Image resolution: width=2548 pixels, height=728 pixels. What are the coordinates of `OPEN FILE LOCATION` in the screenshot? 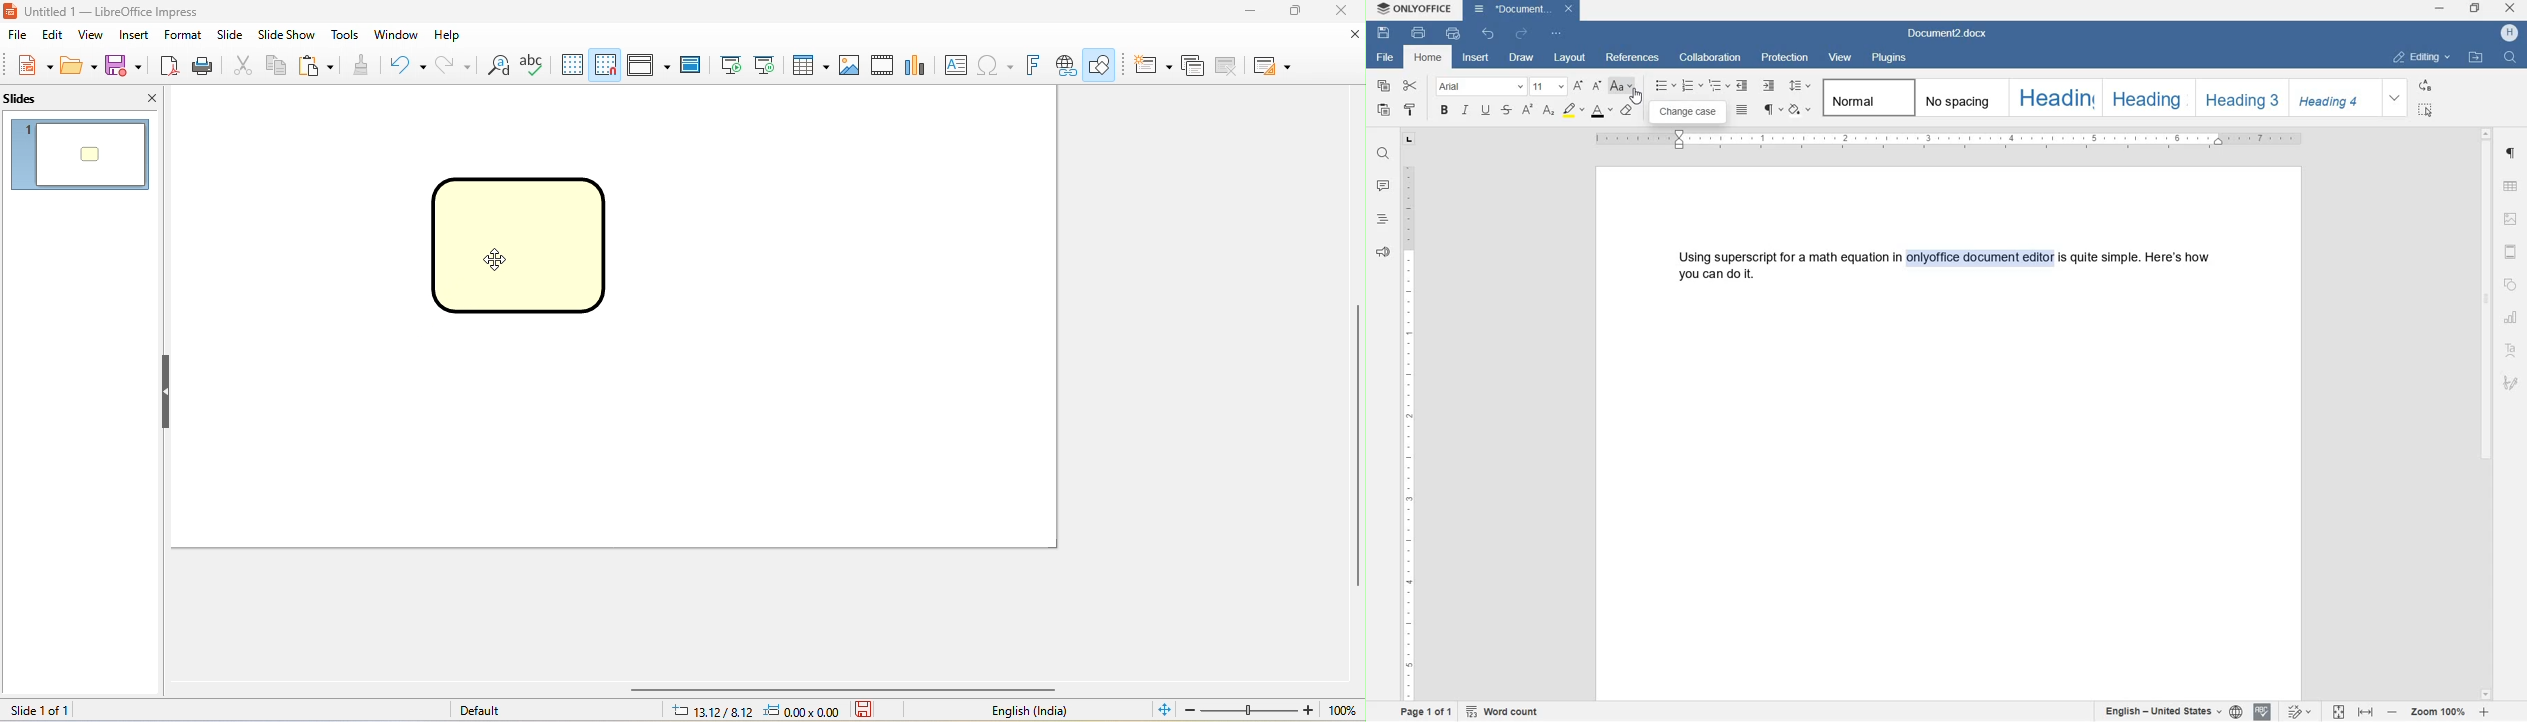 It's located at (2478, 60).